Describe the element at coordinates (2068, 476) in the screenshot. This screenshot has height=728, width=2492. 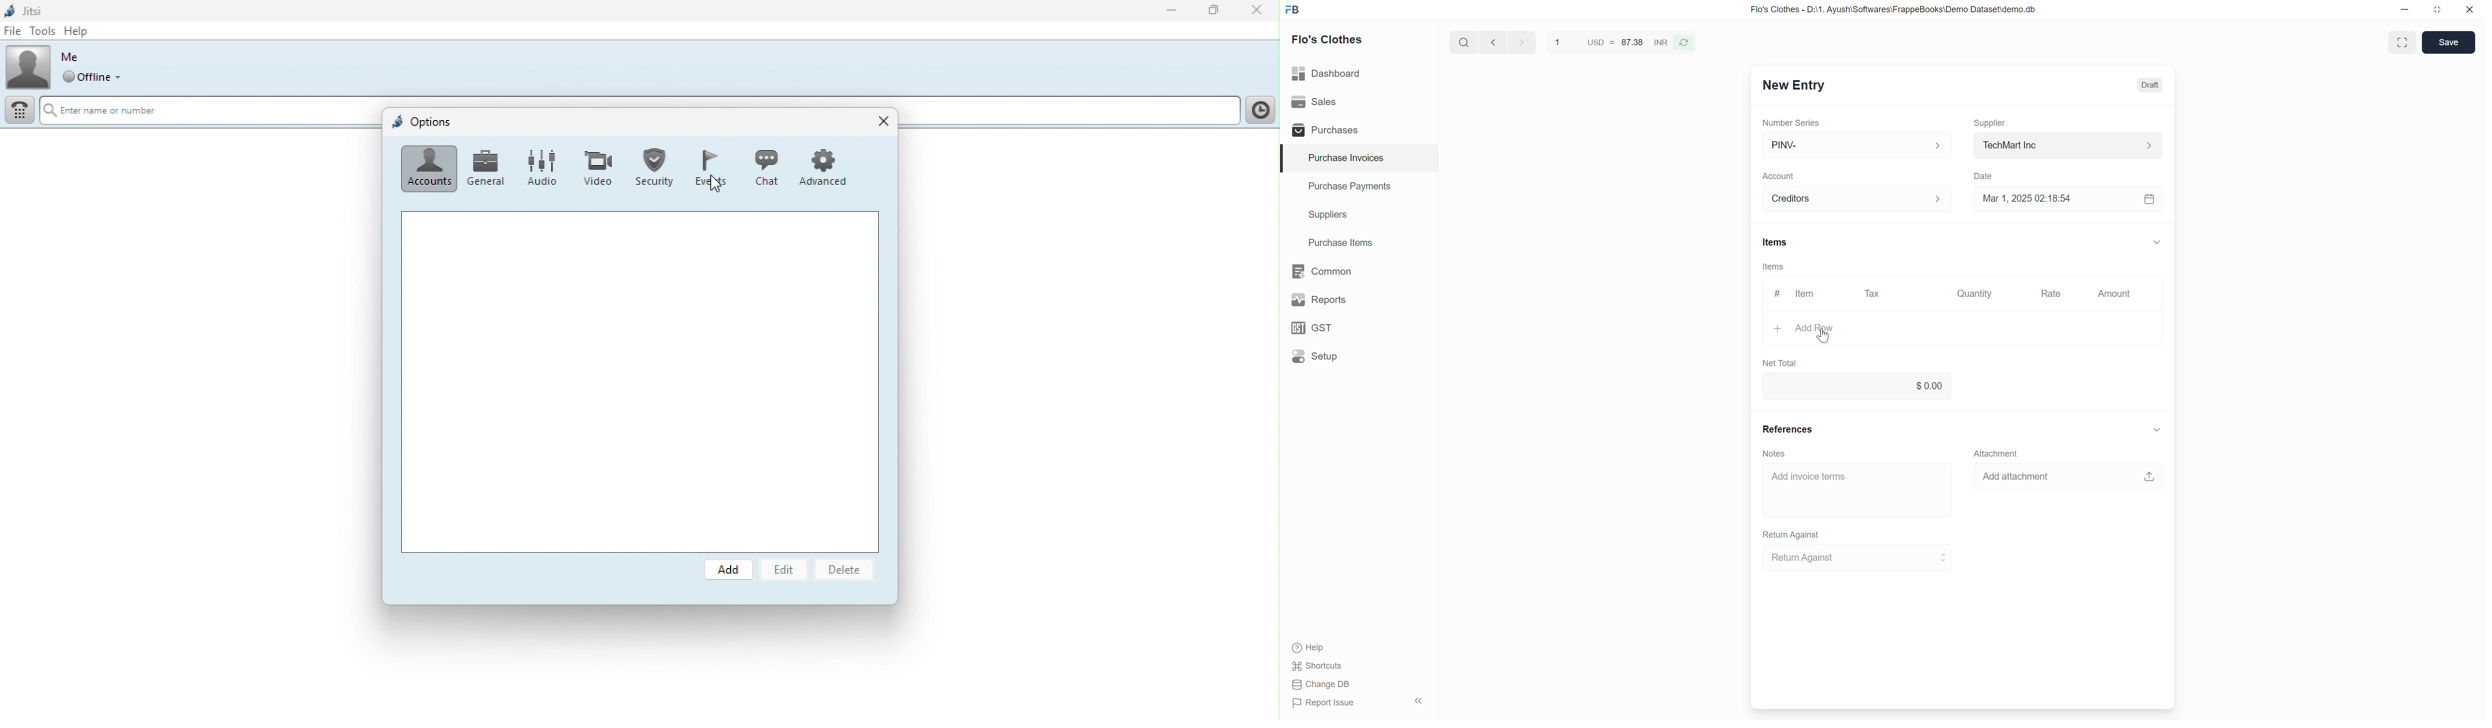
I see `Add attachment` at that location.